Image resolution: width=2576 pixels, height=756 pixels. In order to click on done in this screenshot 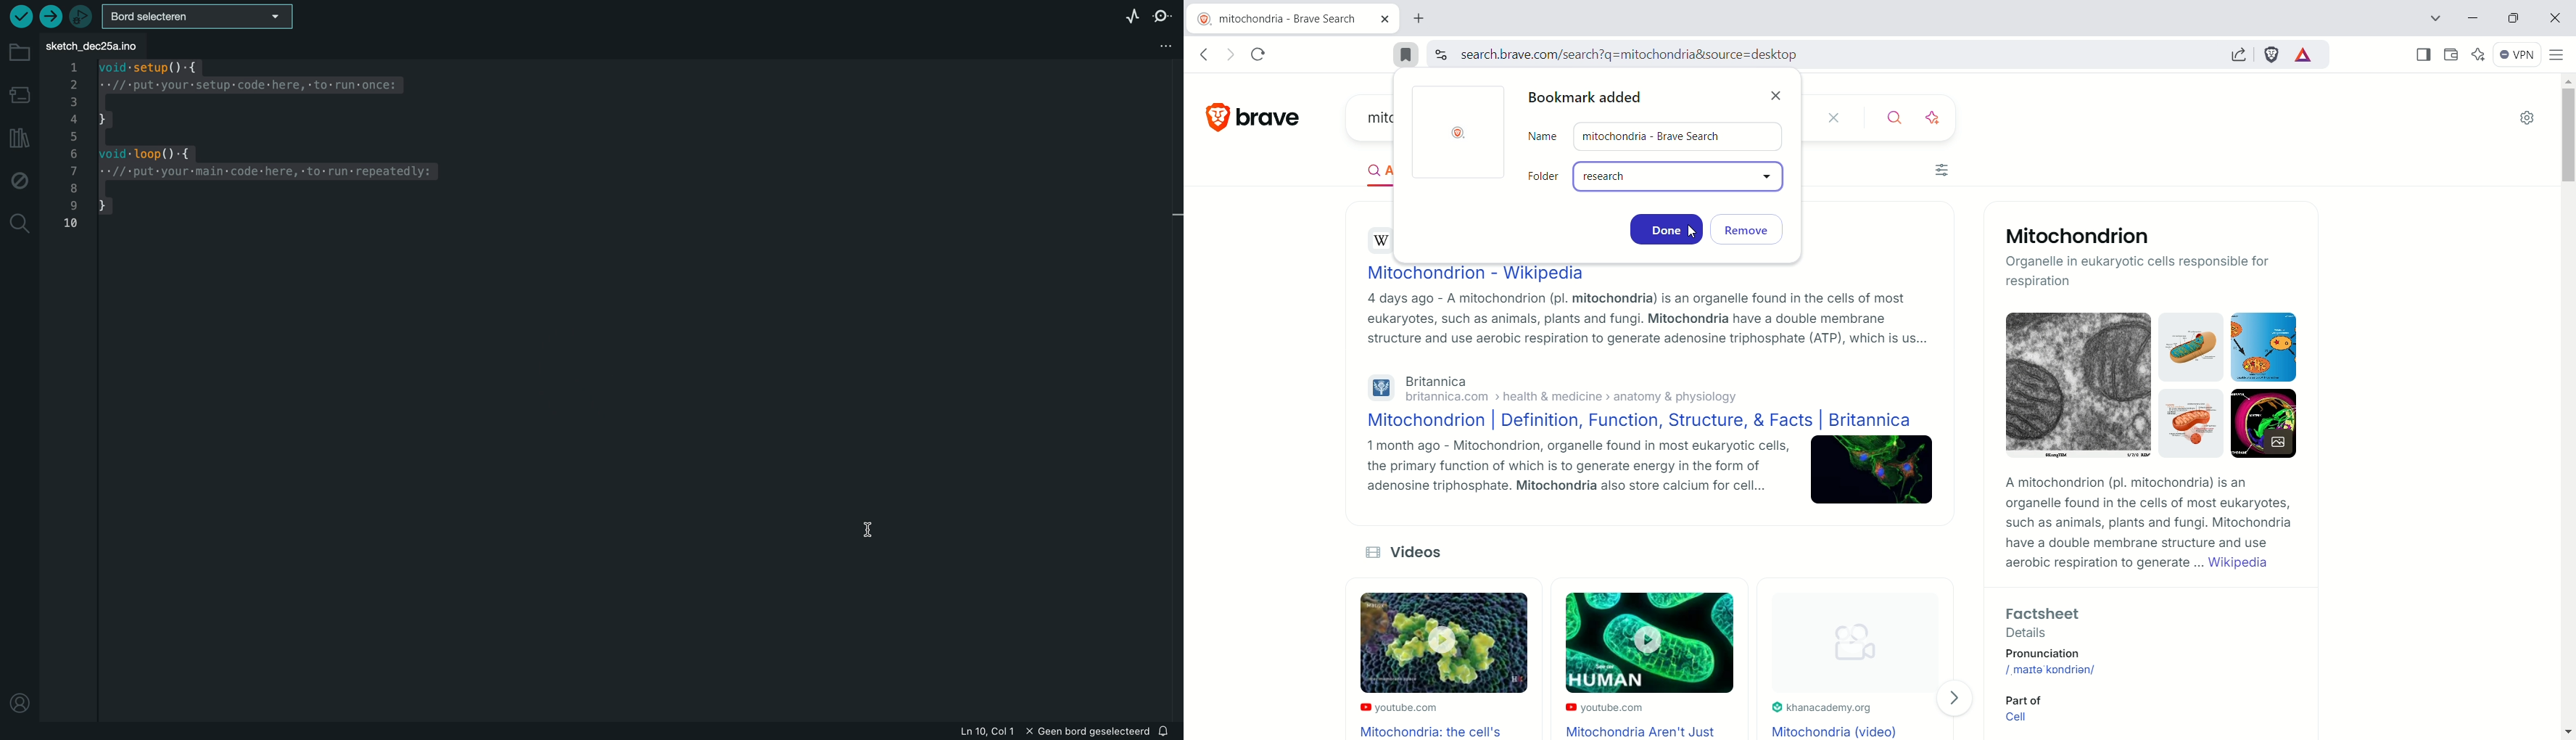, I will do `click(1666, 229)`.